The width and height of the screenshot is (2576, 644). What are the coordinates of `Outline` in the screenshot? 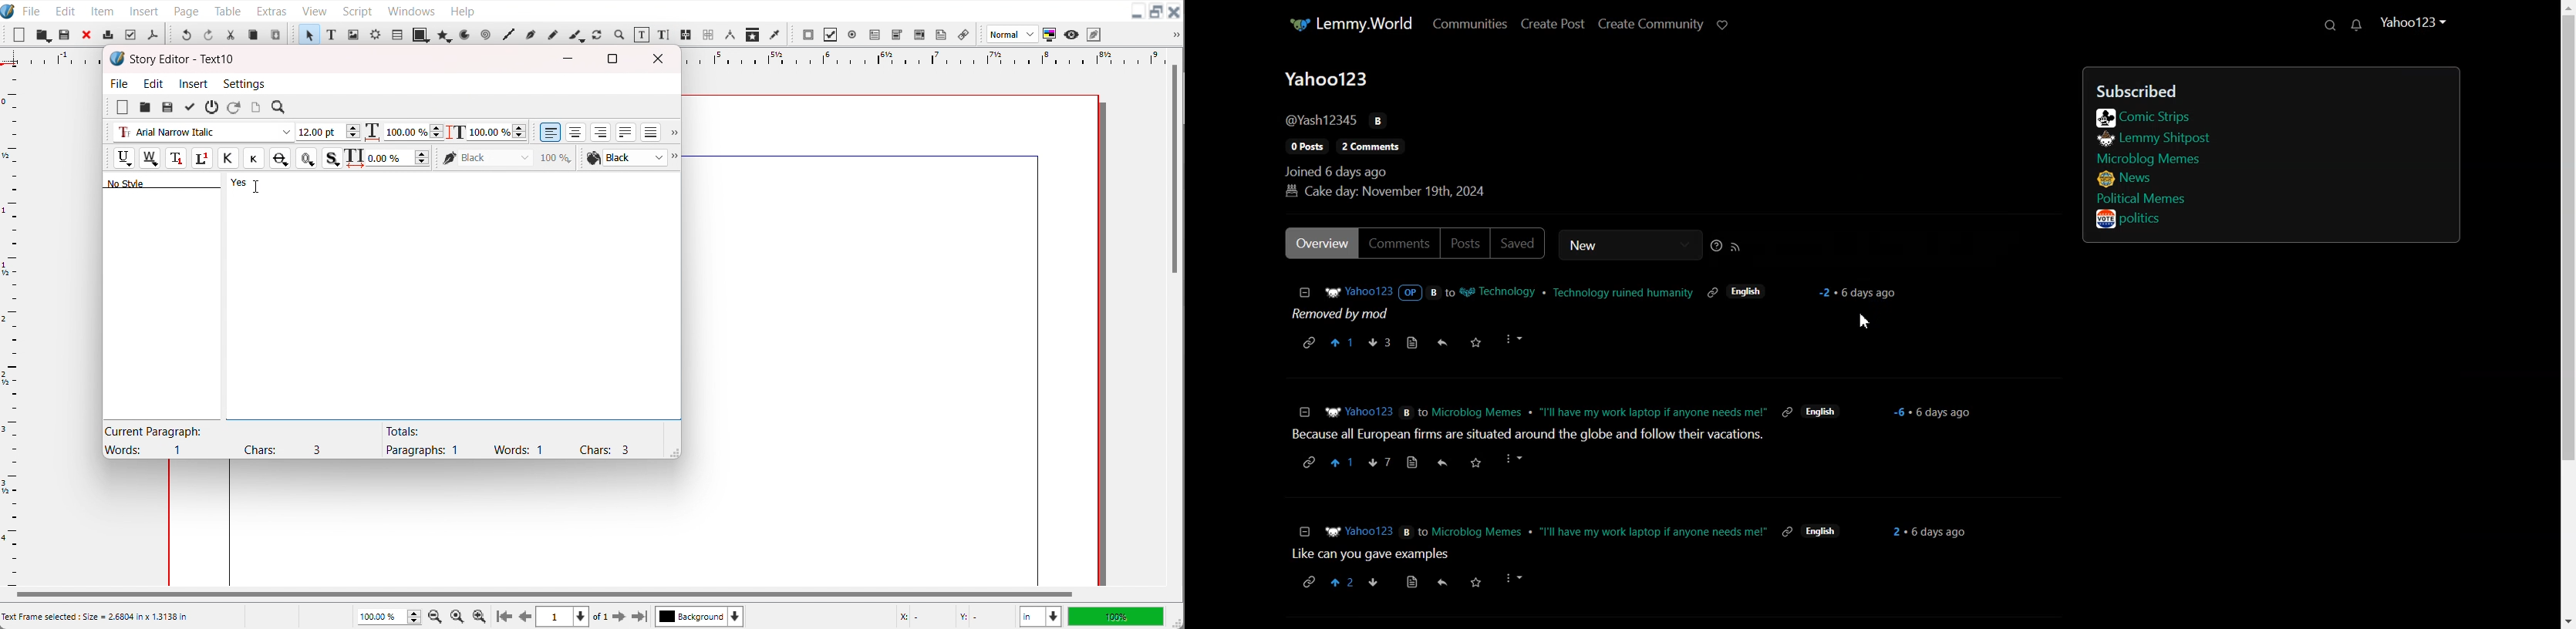 It's located at (306, 158).